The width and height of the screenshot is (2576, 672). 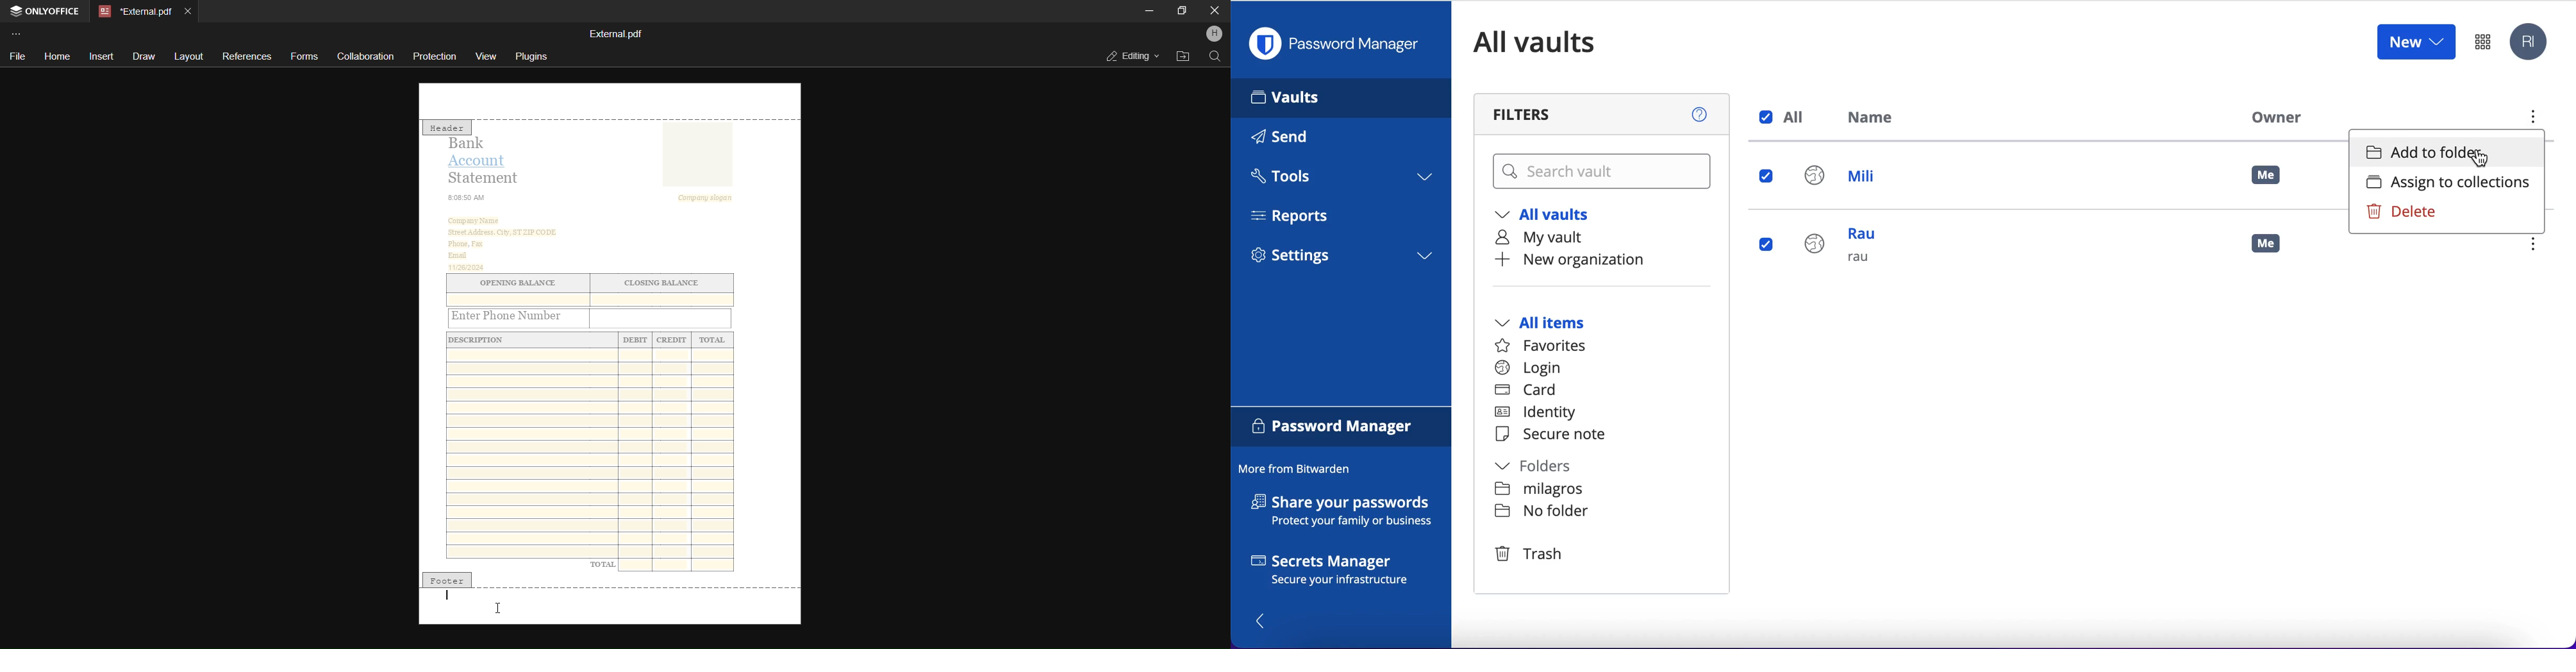 I want to click on 11/26/2024, so click(x=468, y=267).